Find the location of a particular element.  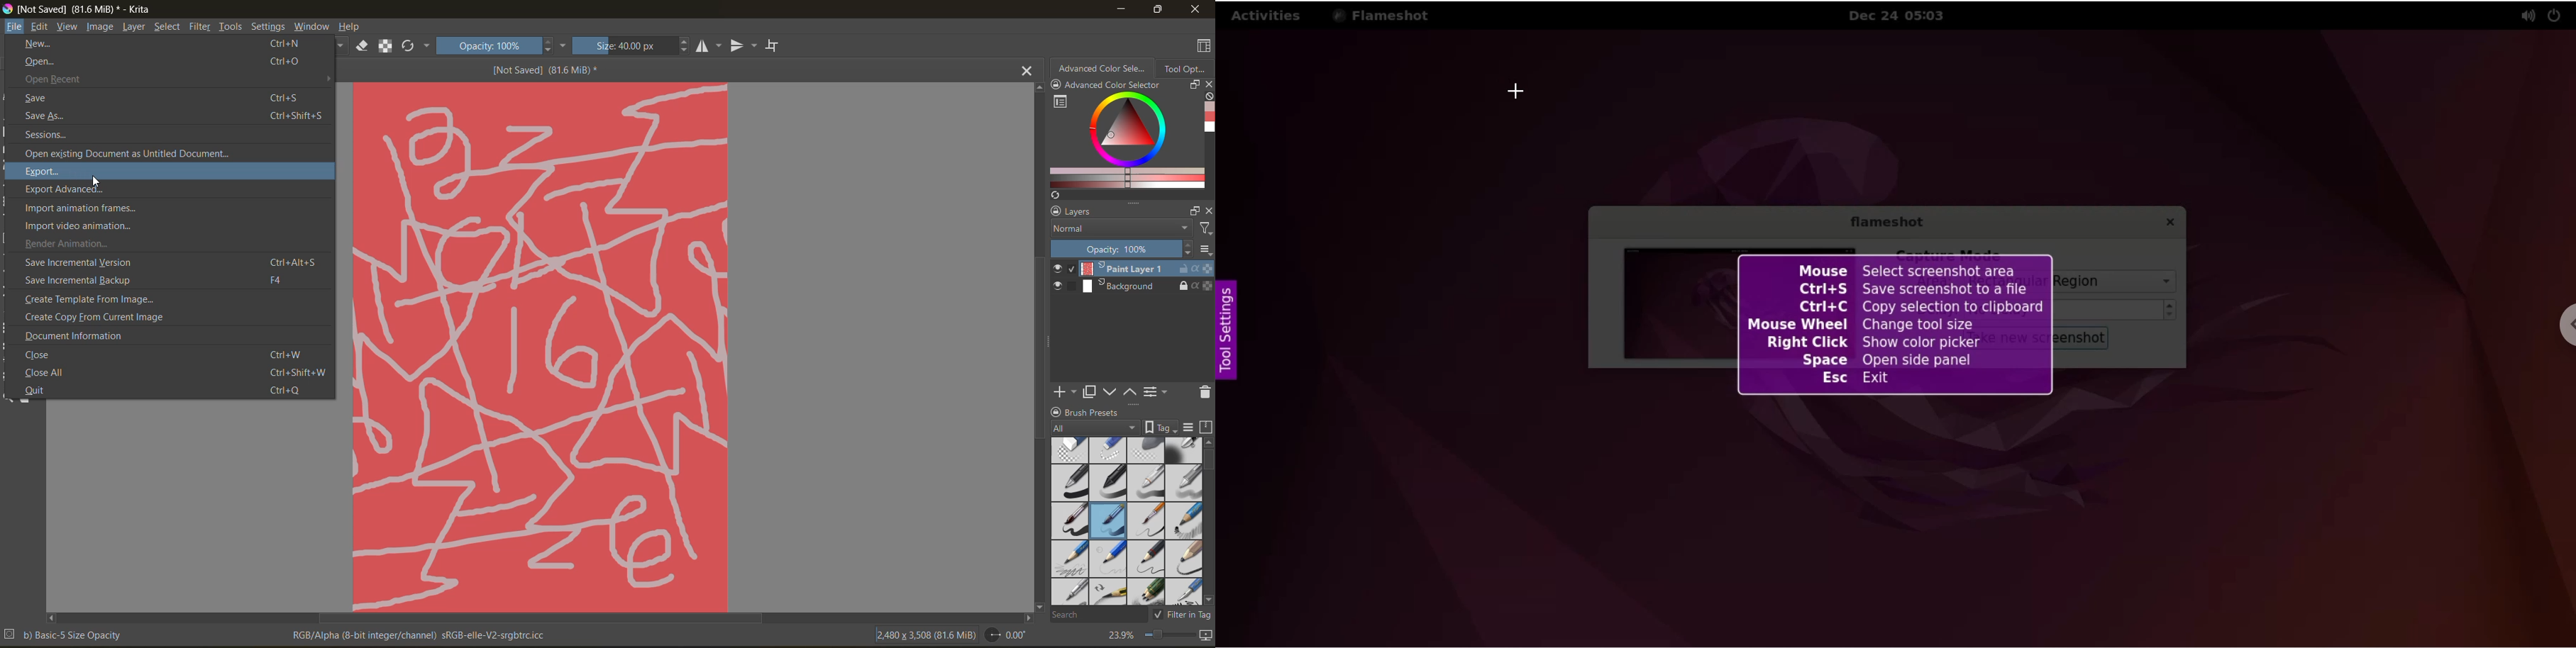

Image is located at coordinates (541, 346).